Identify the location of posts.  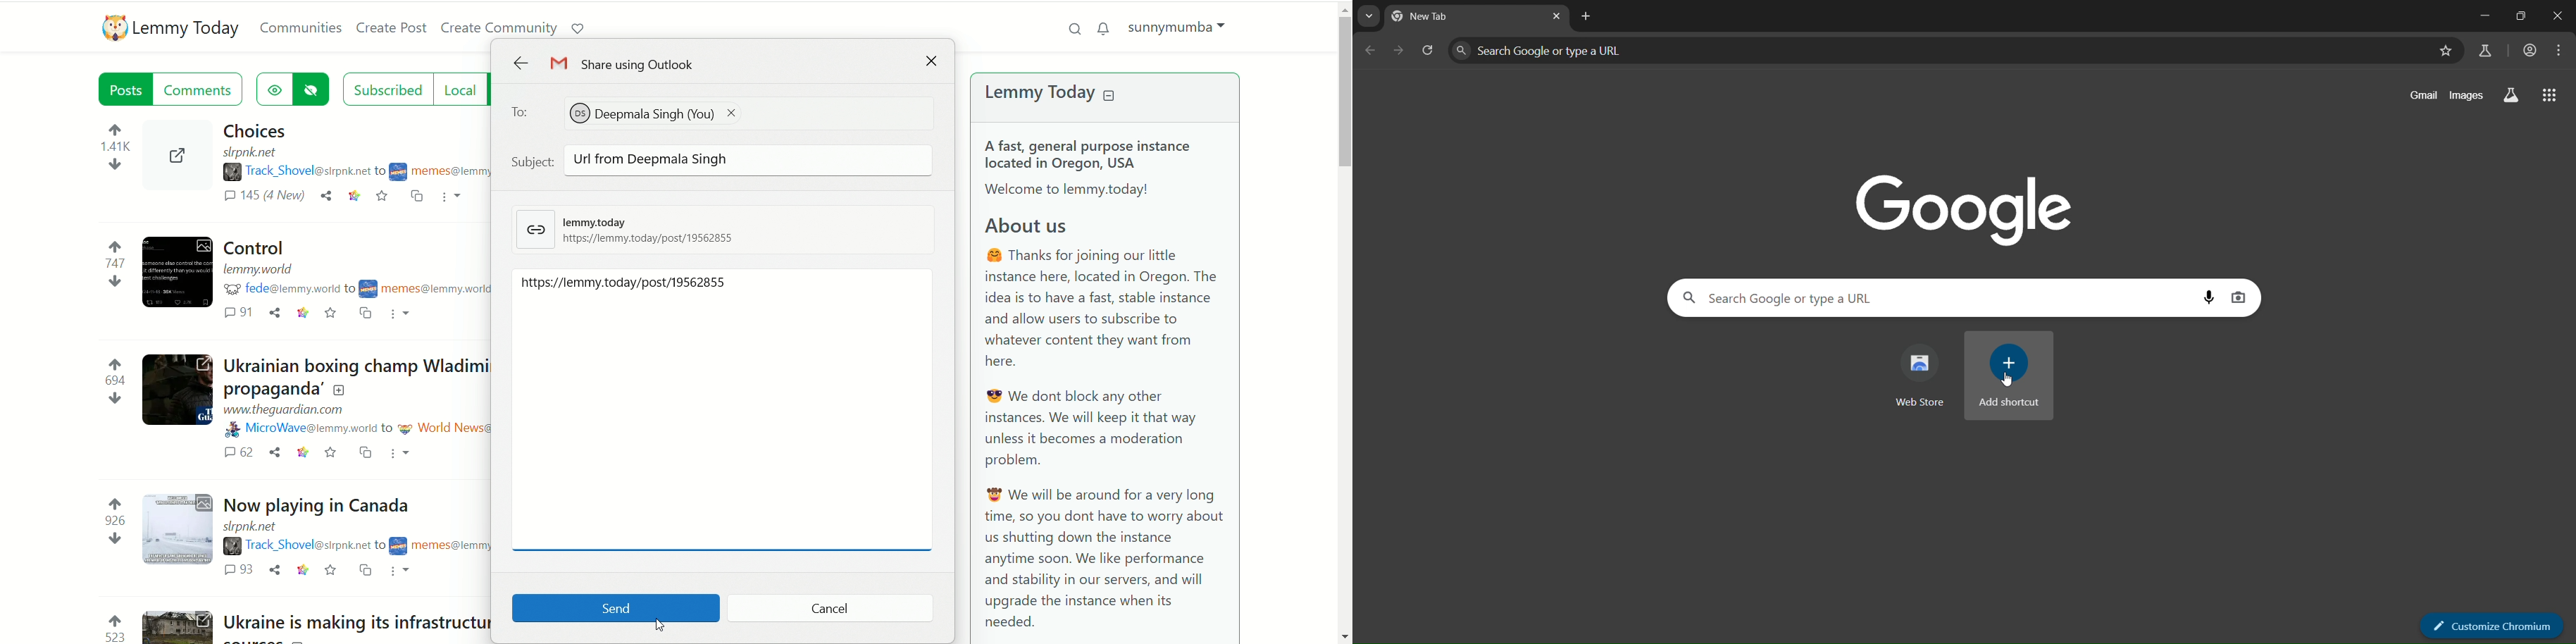
(126, 88).